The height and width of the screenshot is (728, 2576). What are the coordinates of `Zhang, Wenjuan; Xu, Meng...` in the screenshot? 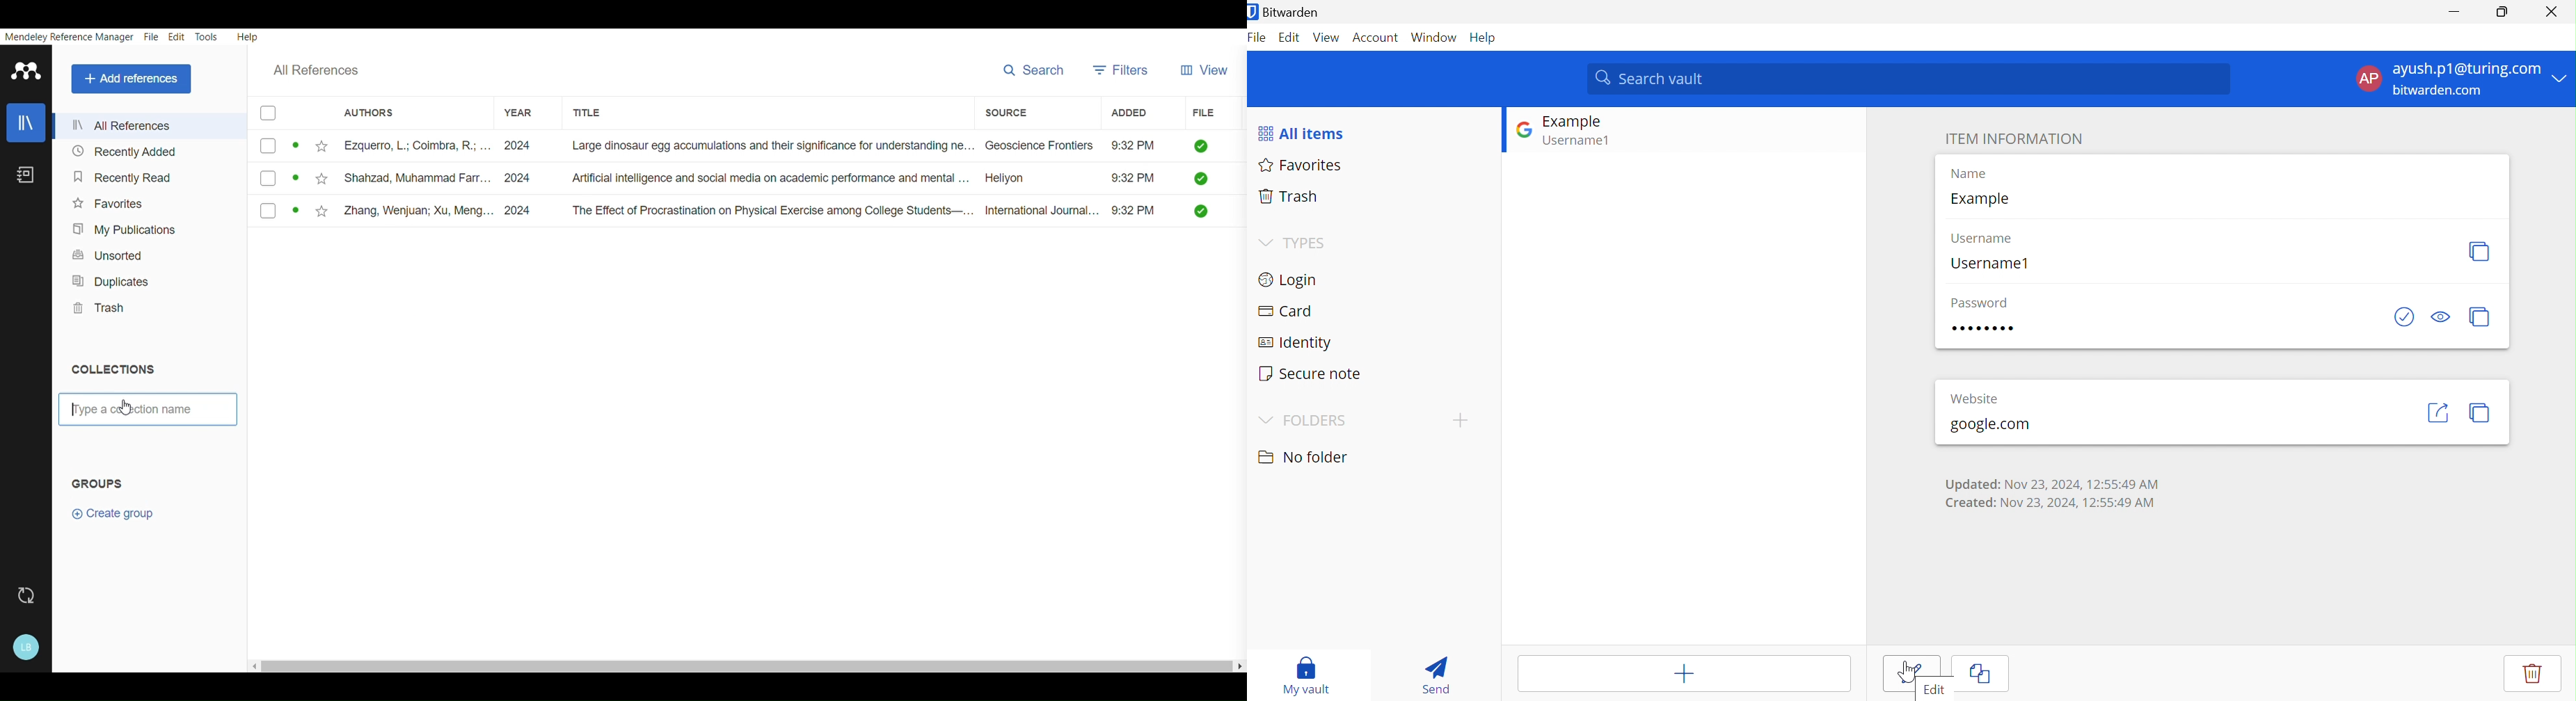 It's located at (400, 210).